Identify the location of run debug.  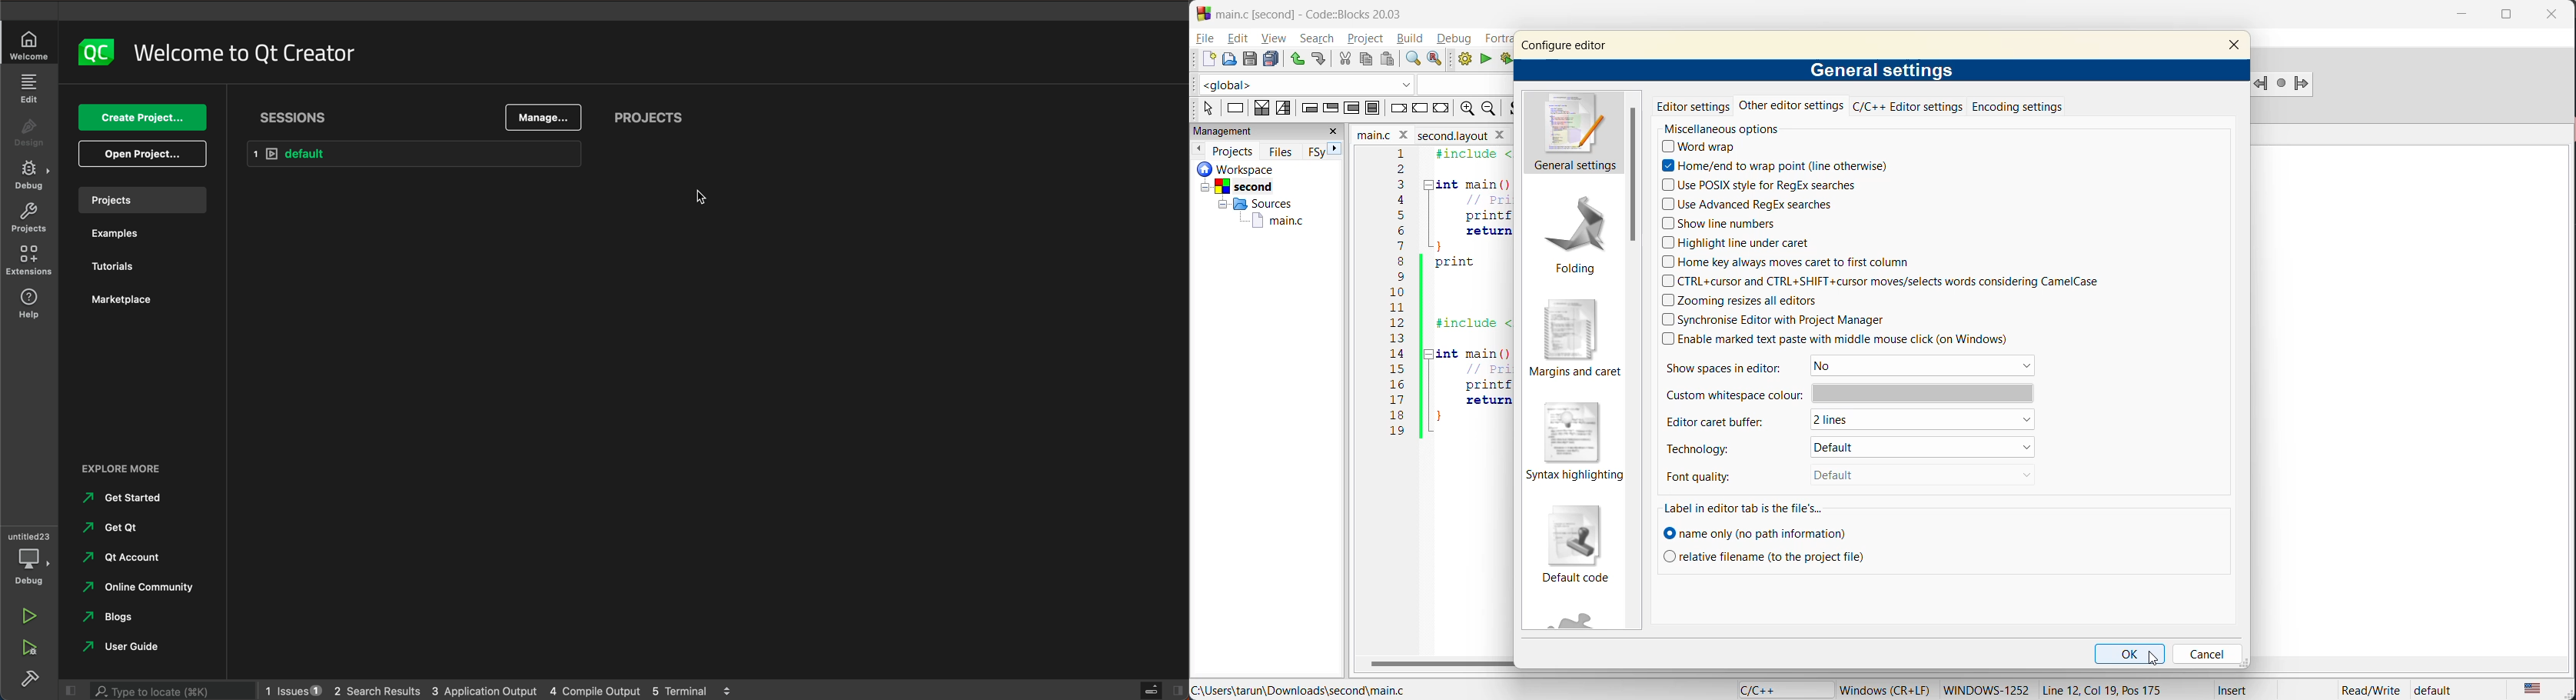
(28, 647).